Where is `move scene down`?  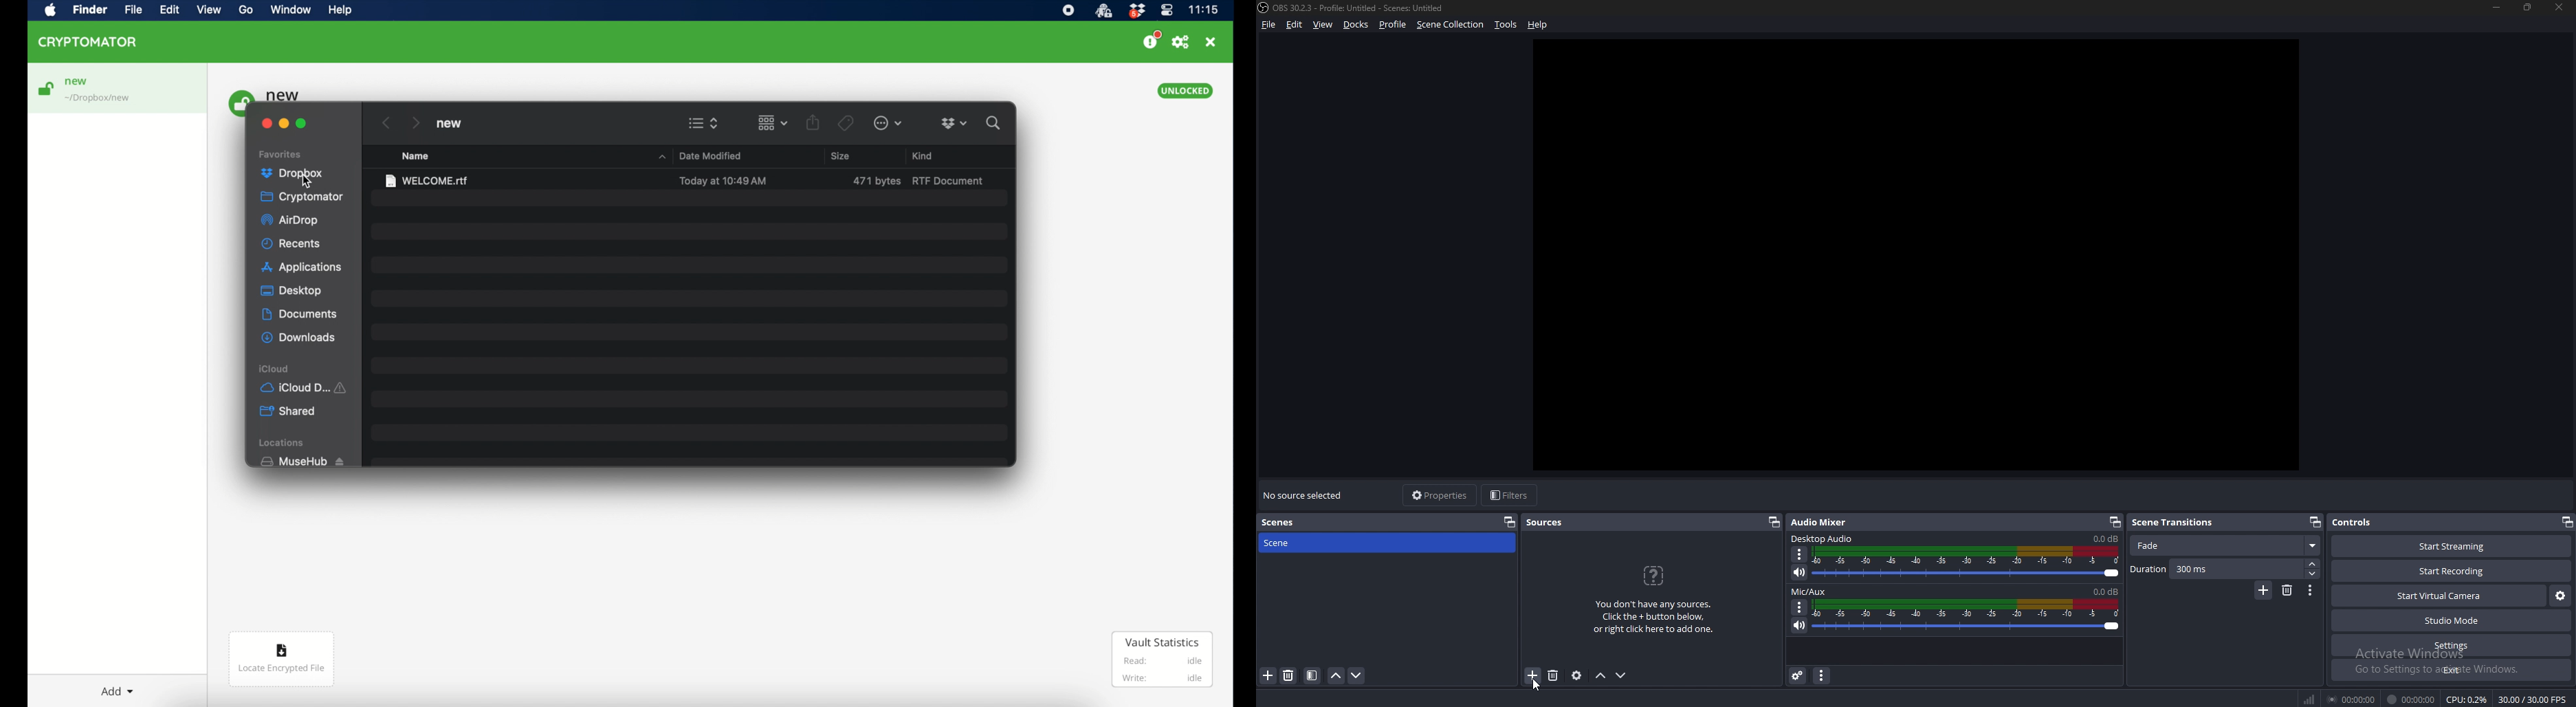
move scene down is located at coordinates (1357, 675).